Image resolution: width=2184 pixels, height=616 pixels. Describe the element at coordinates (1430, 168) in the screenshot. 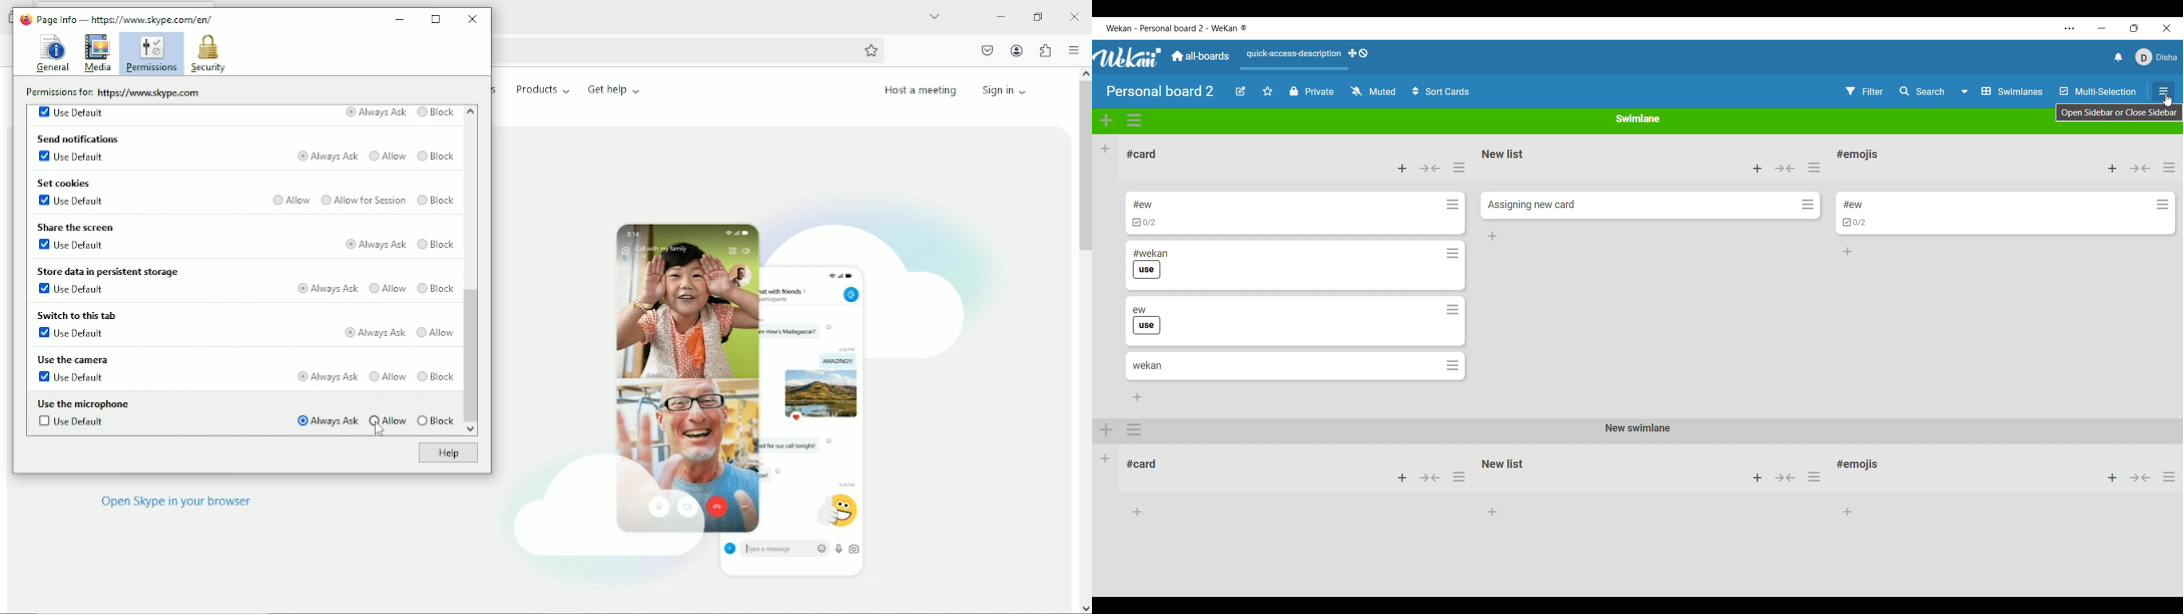

I see `Collapse` at that location.